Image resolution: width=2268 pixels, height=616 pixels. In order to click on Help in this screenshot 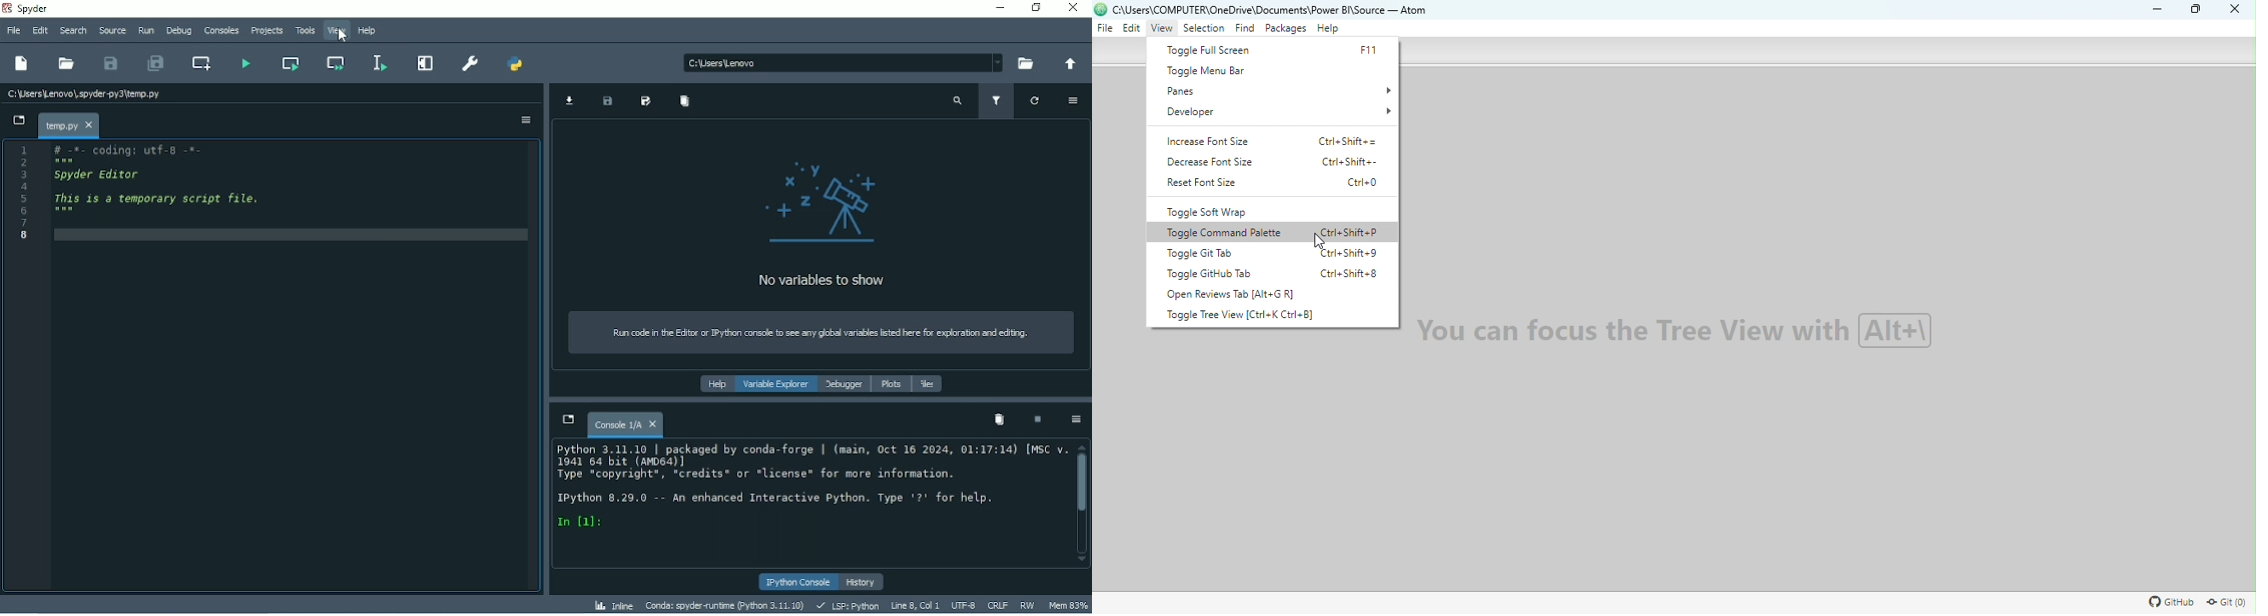, I will do `click(1329, 29)`.